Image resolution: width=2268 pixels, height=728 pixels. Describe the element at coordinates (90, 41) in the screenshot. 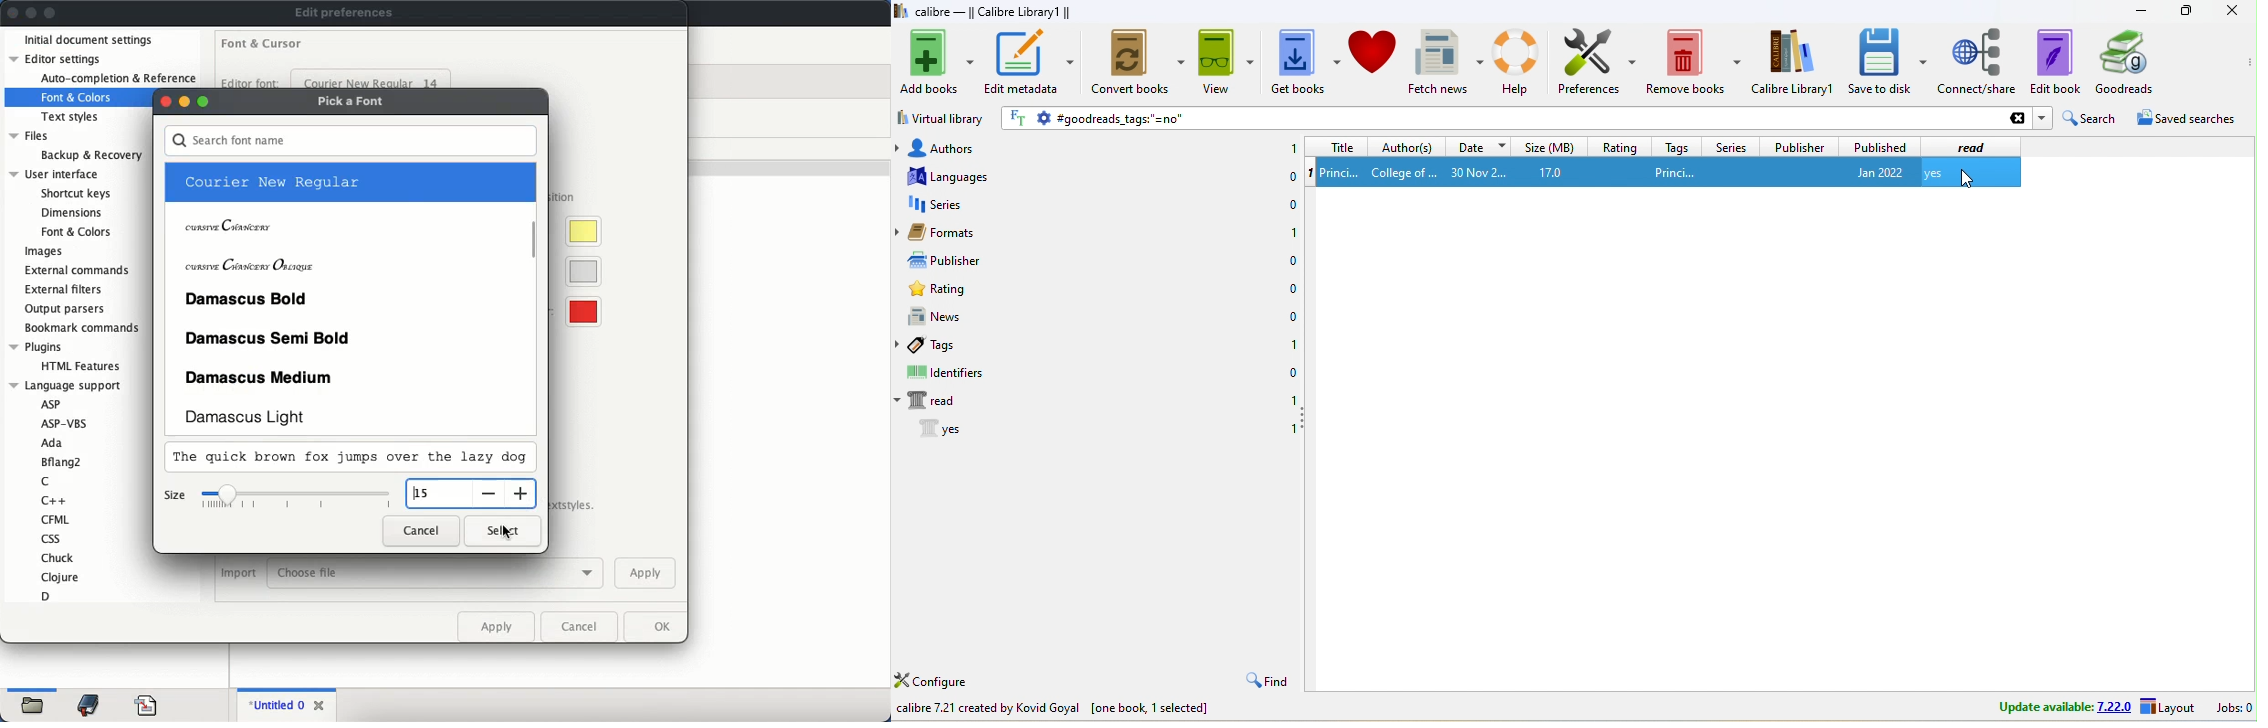

I see `initial document settings` at that location.